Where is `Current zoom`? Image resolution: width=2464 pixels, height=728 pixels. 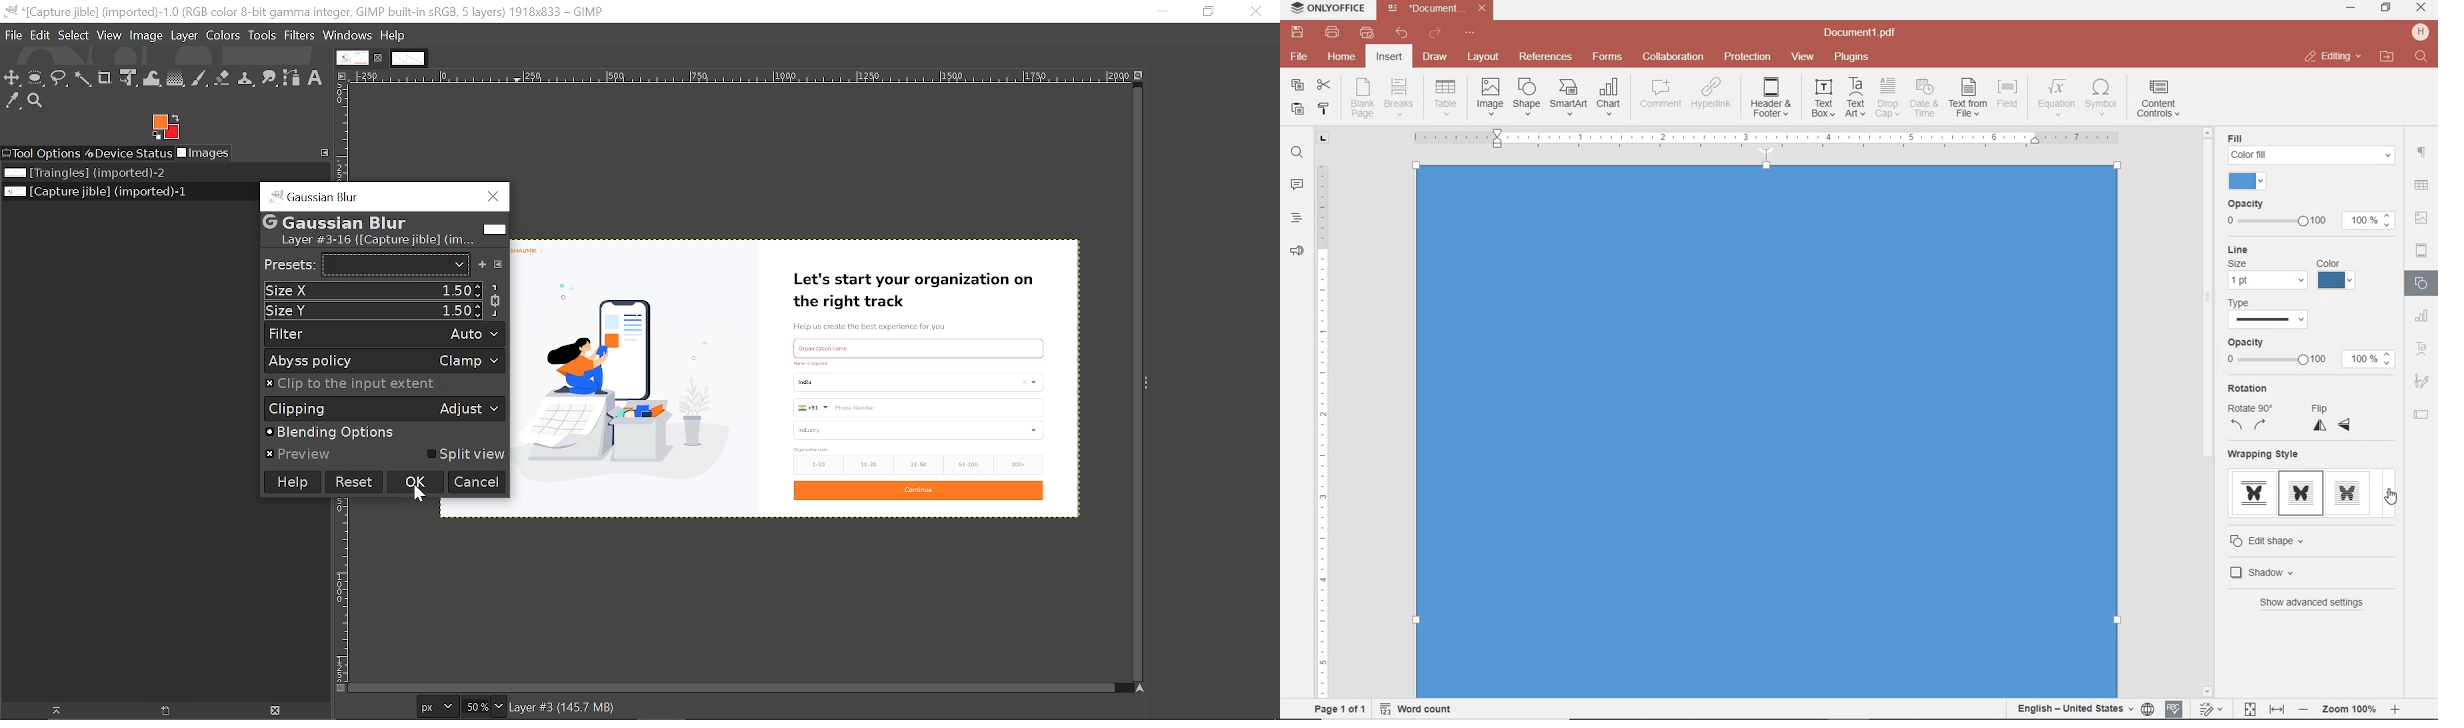 Current zoom is located at coordinates (475, 706).